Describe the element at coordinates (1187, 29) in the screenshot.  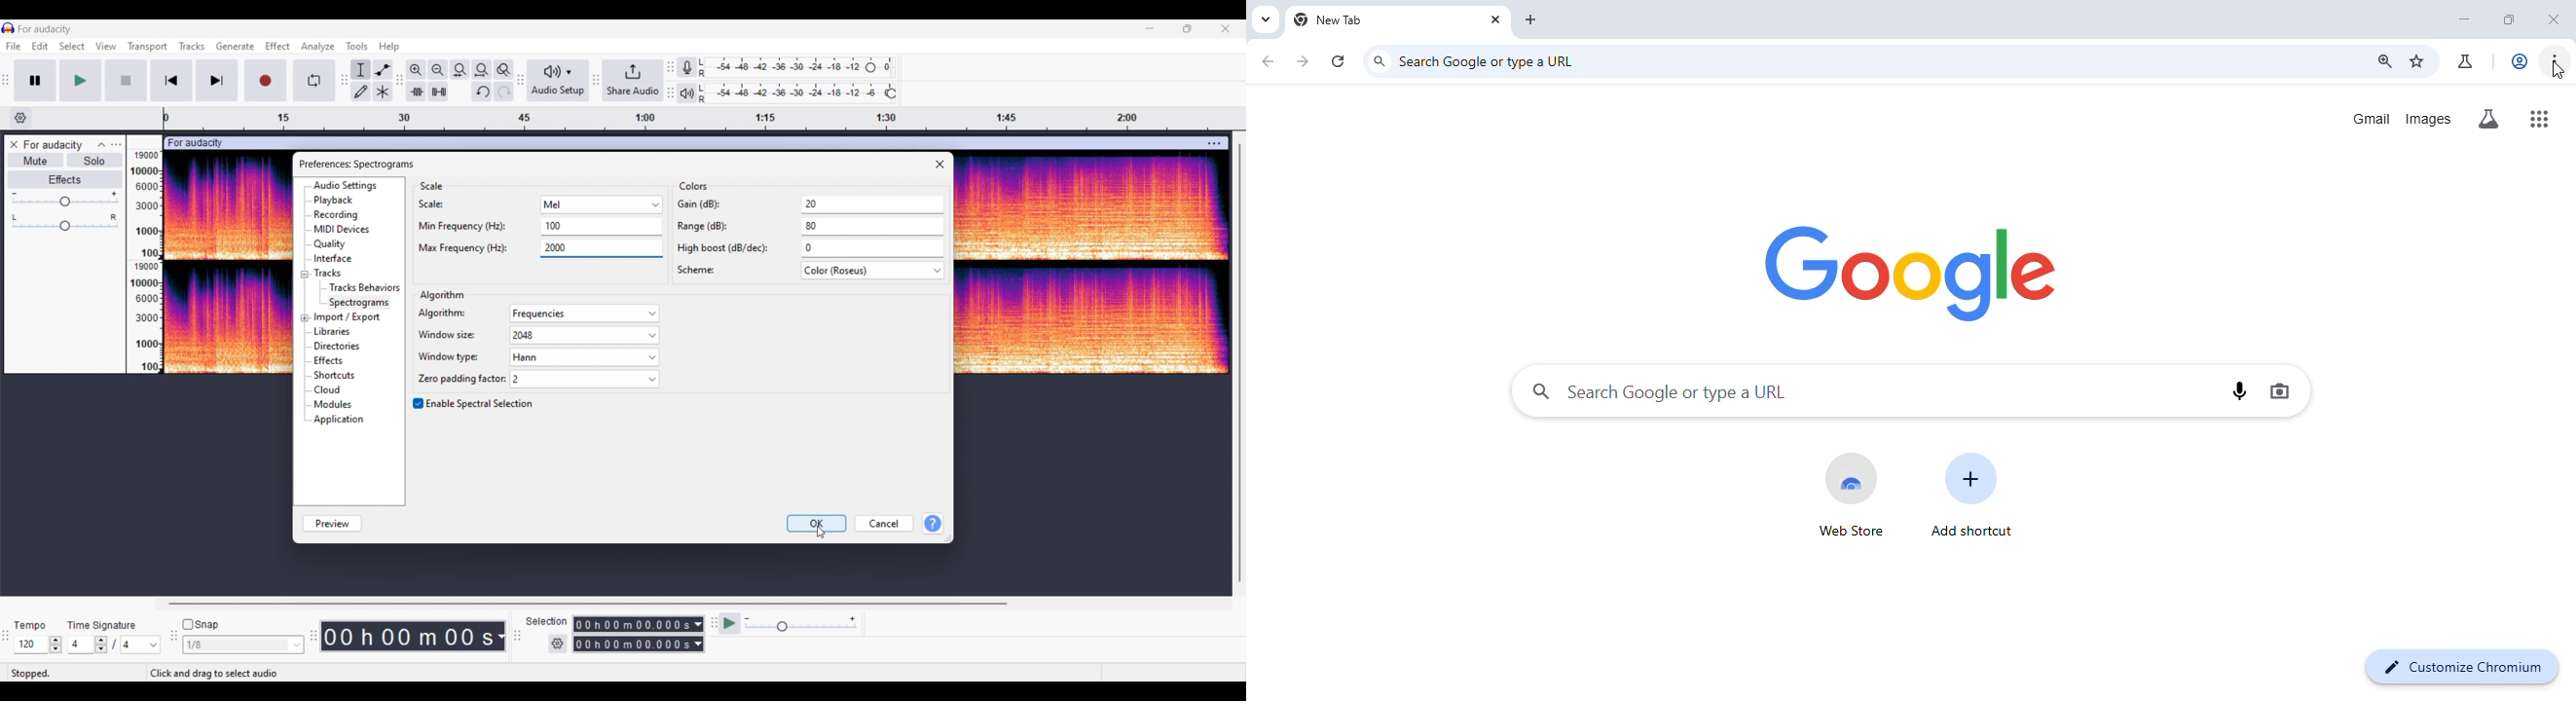
I see `Show in smaller tab` at that location.